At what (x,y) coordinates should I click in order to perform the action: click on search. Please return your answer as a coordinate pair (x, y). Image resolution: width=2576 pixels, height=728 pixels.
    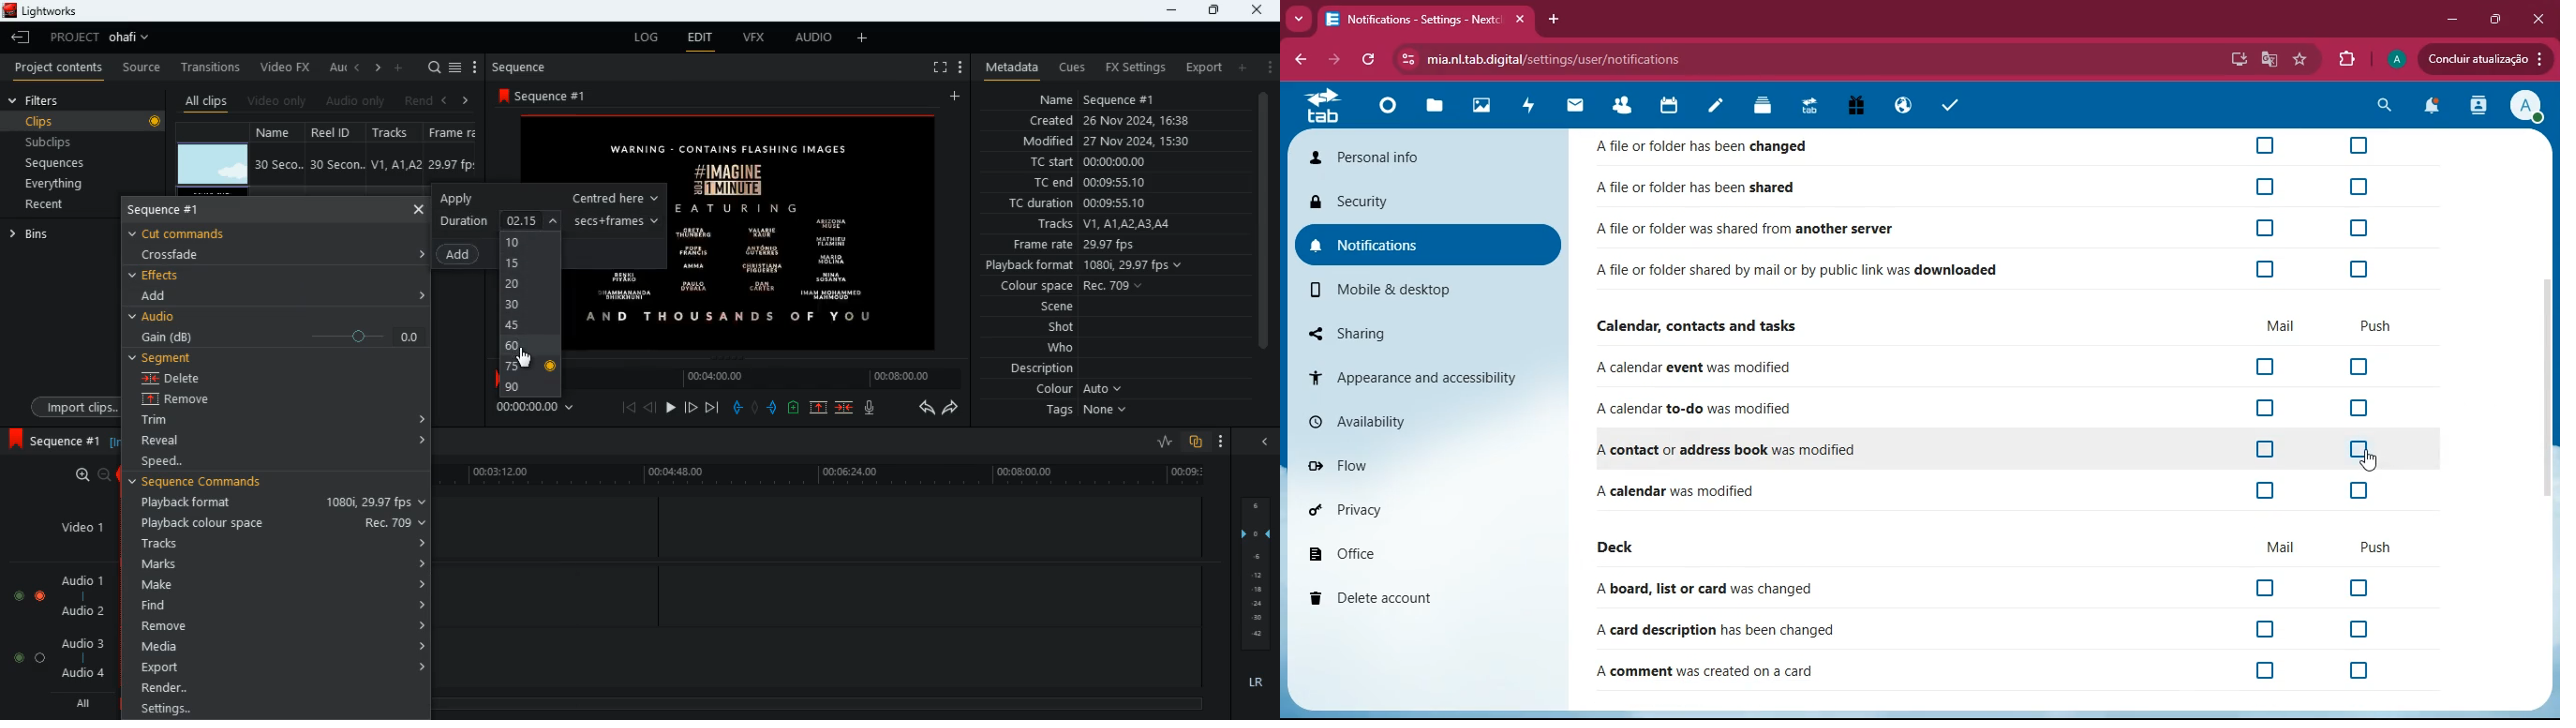
    Looking at the image, I should click on (2382, 105).